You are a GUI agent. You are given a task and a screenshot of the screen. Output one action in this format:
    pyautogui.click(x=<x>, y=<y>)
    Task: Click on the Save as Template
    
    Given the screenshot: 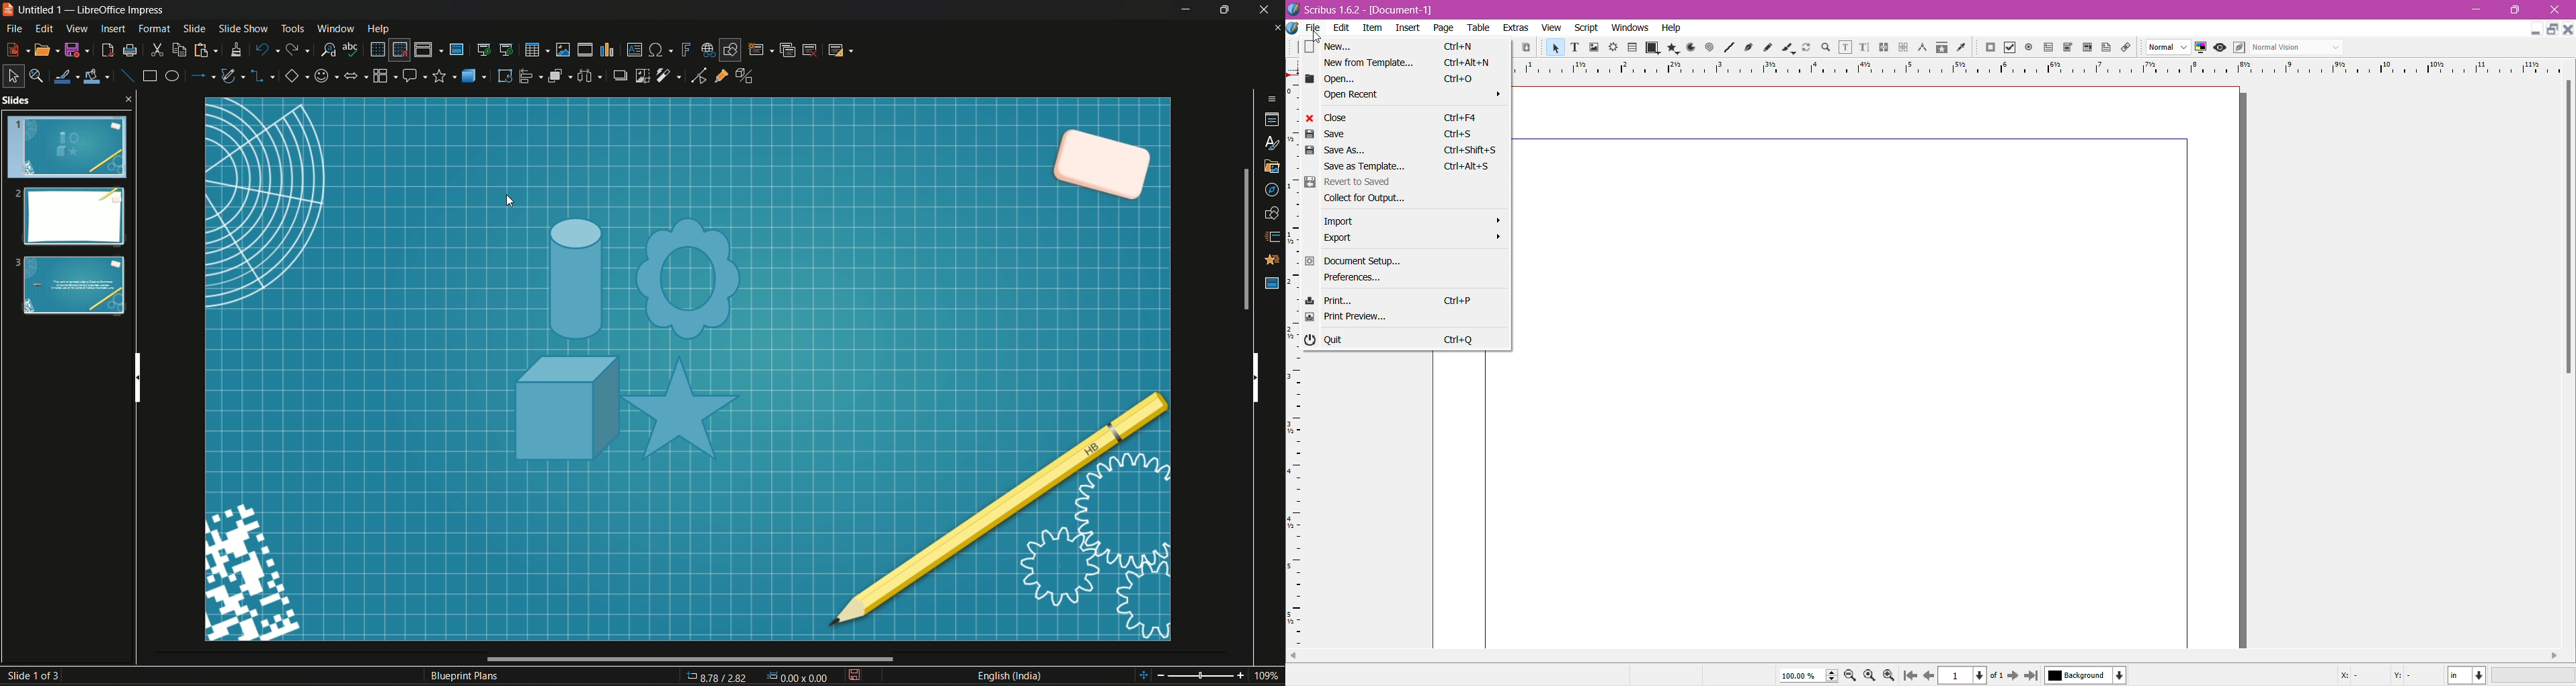 What is the action you would take?
    pyautogui.click(x=1407, y=167)
    